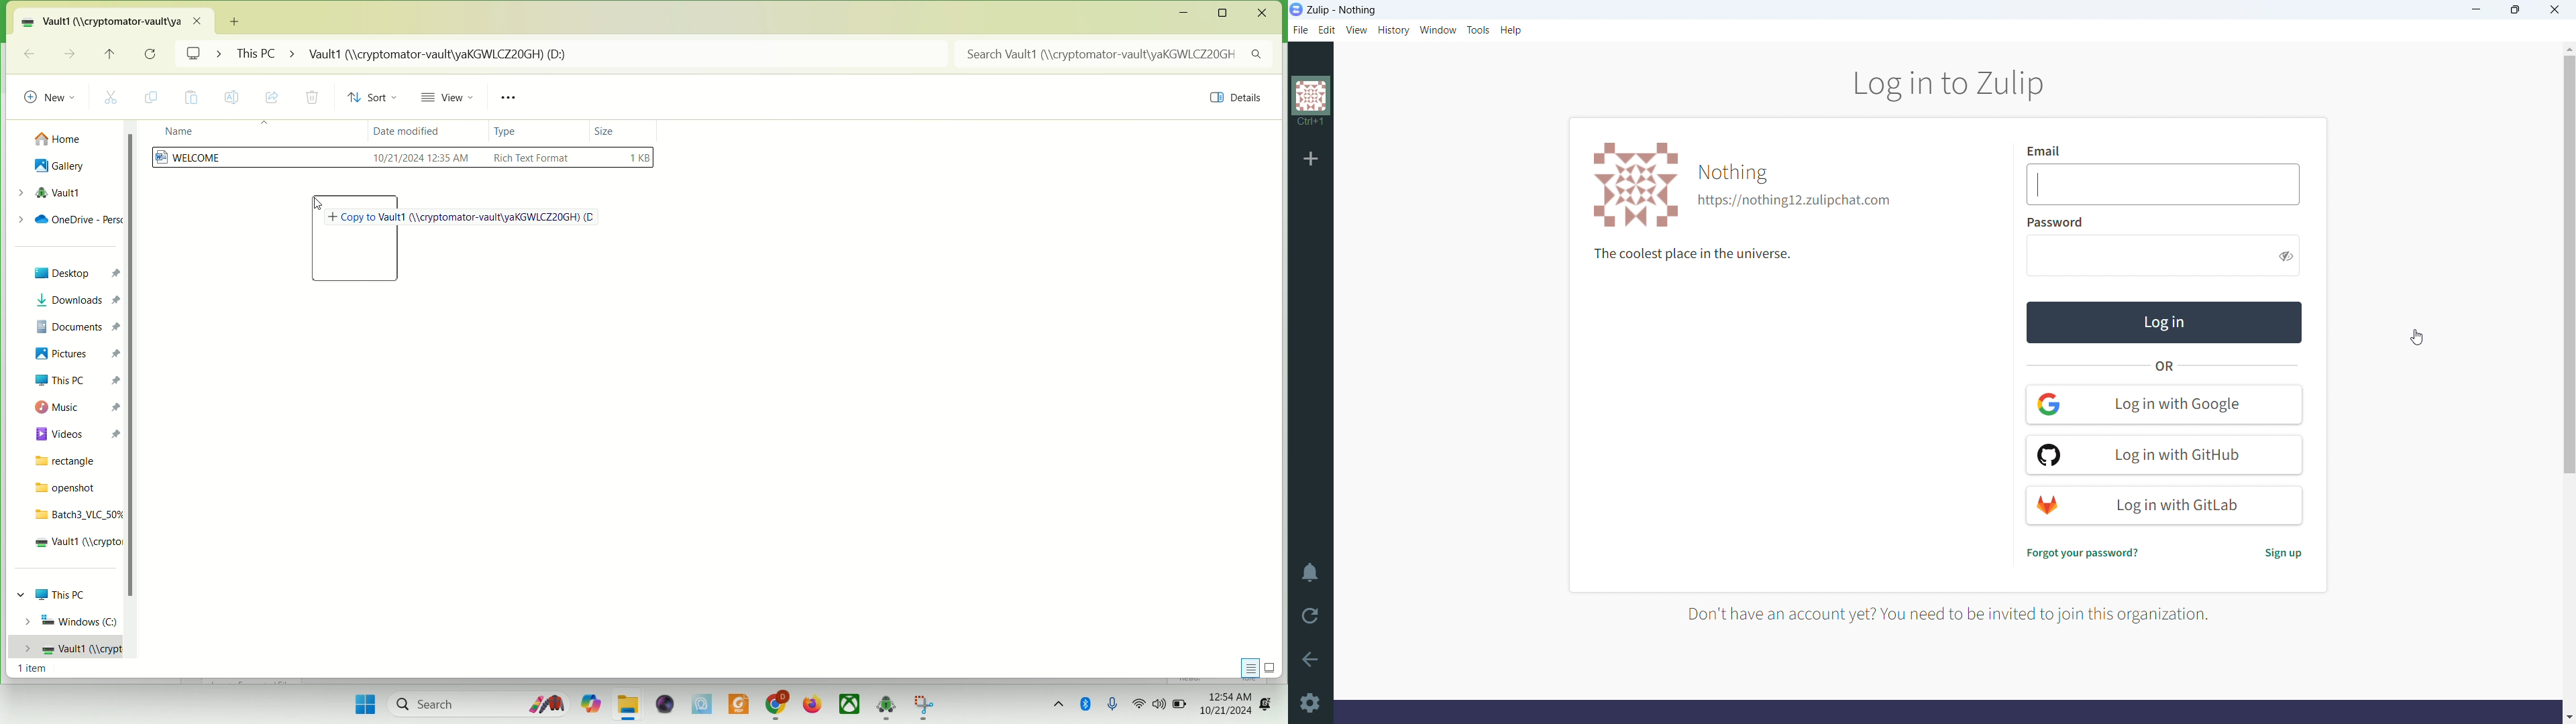 The width and height of the screenshot is (2576, 728). I want to click on search, so click(481, 703).